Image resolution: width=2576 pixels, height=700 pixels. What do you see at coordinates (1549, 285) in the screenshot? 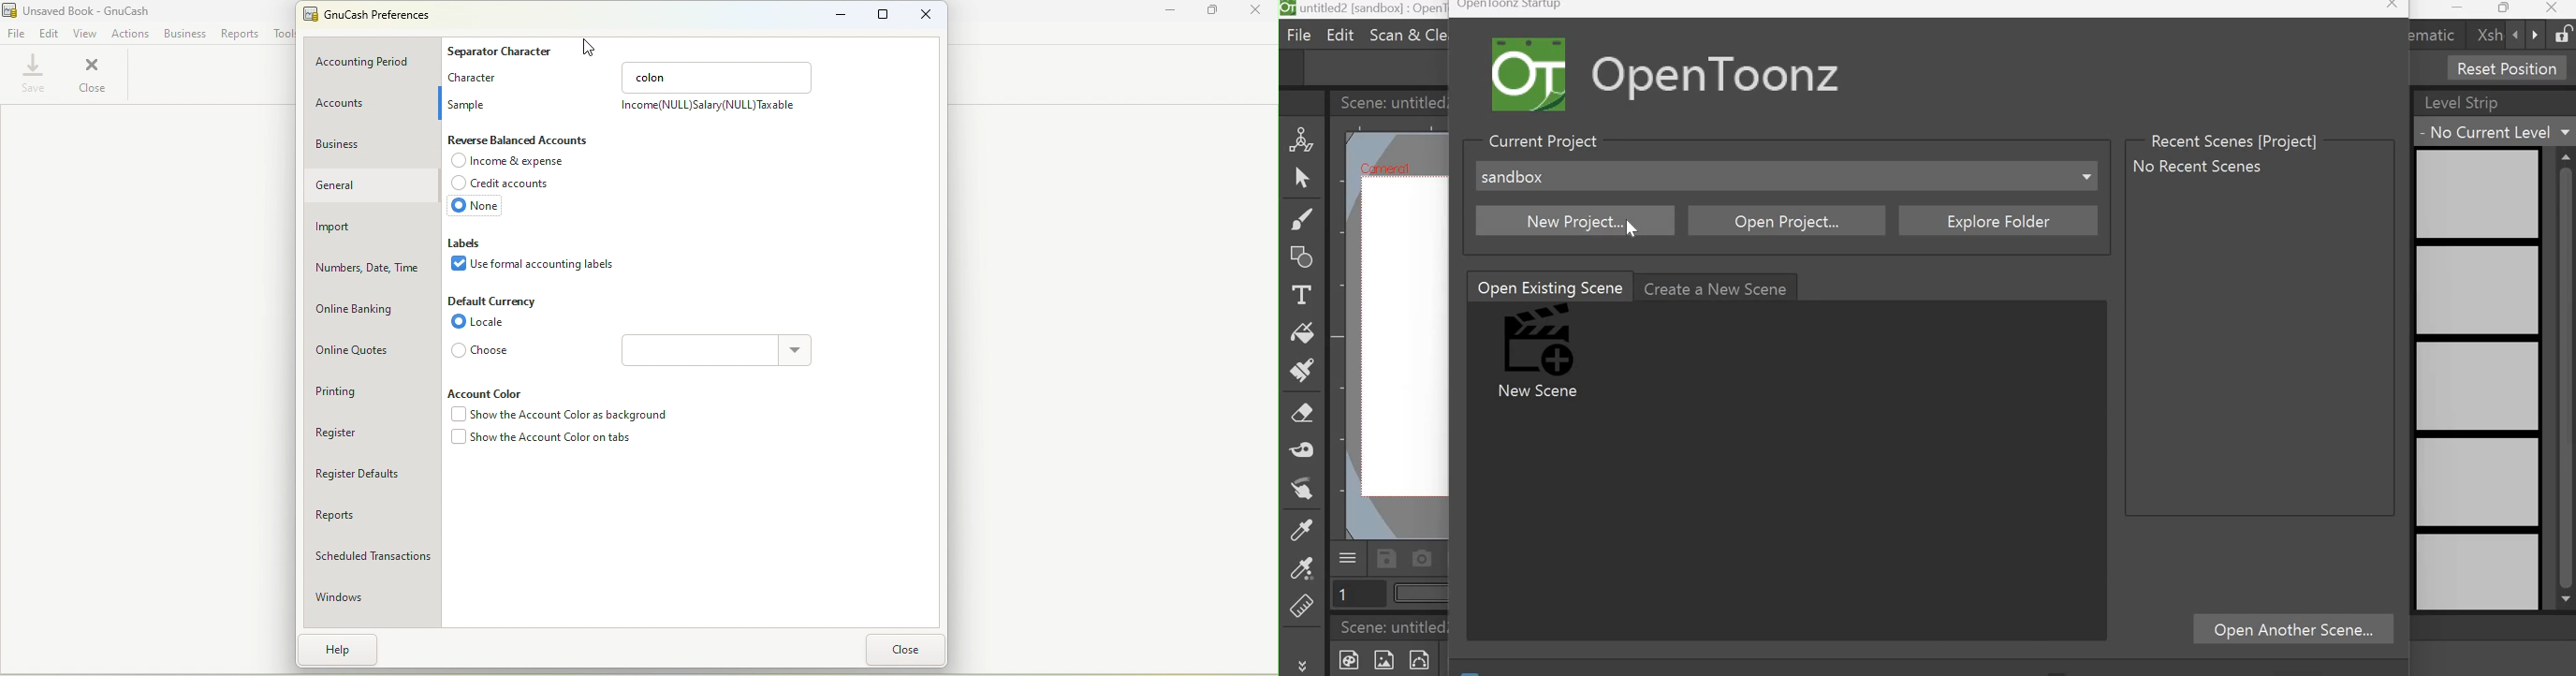
I see `Open Existing Scene` at bounding box center [1549, 285].